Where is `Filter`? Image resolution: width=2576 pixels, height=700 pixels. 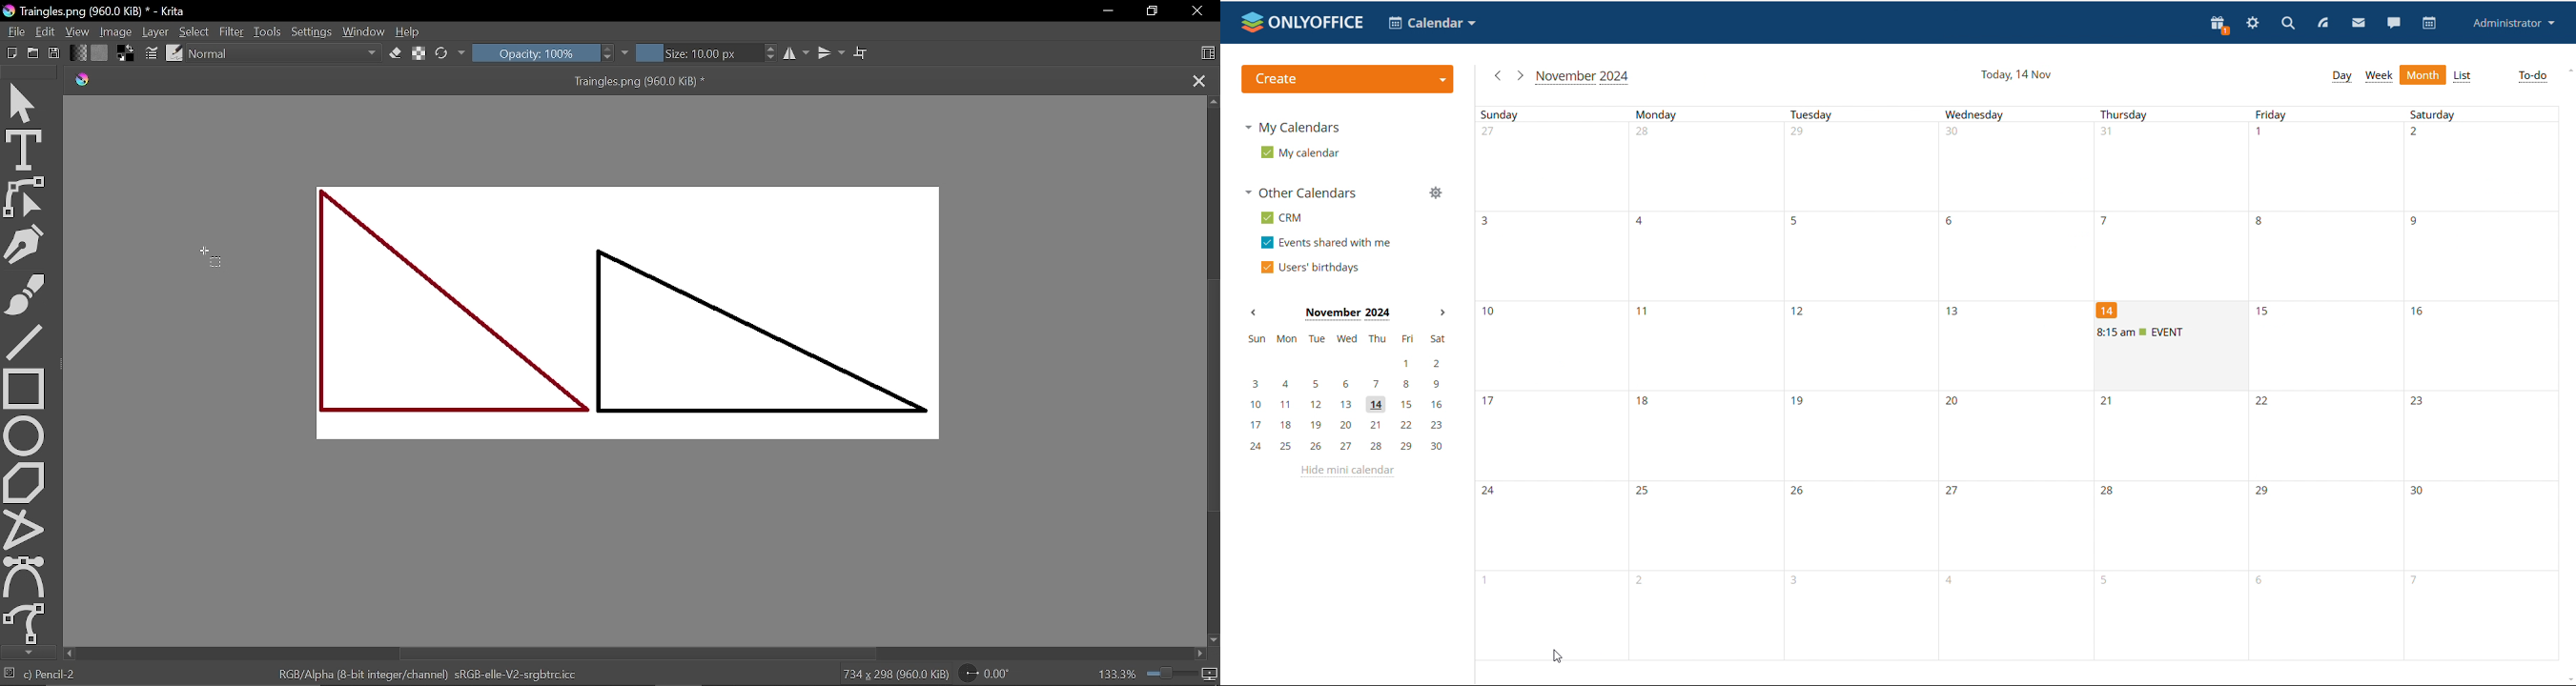
Filter is located at coordinates (234, 30).